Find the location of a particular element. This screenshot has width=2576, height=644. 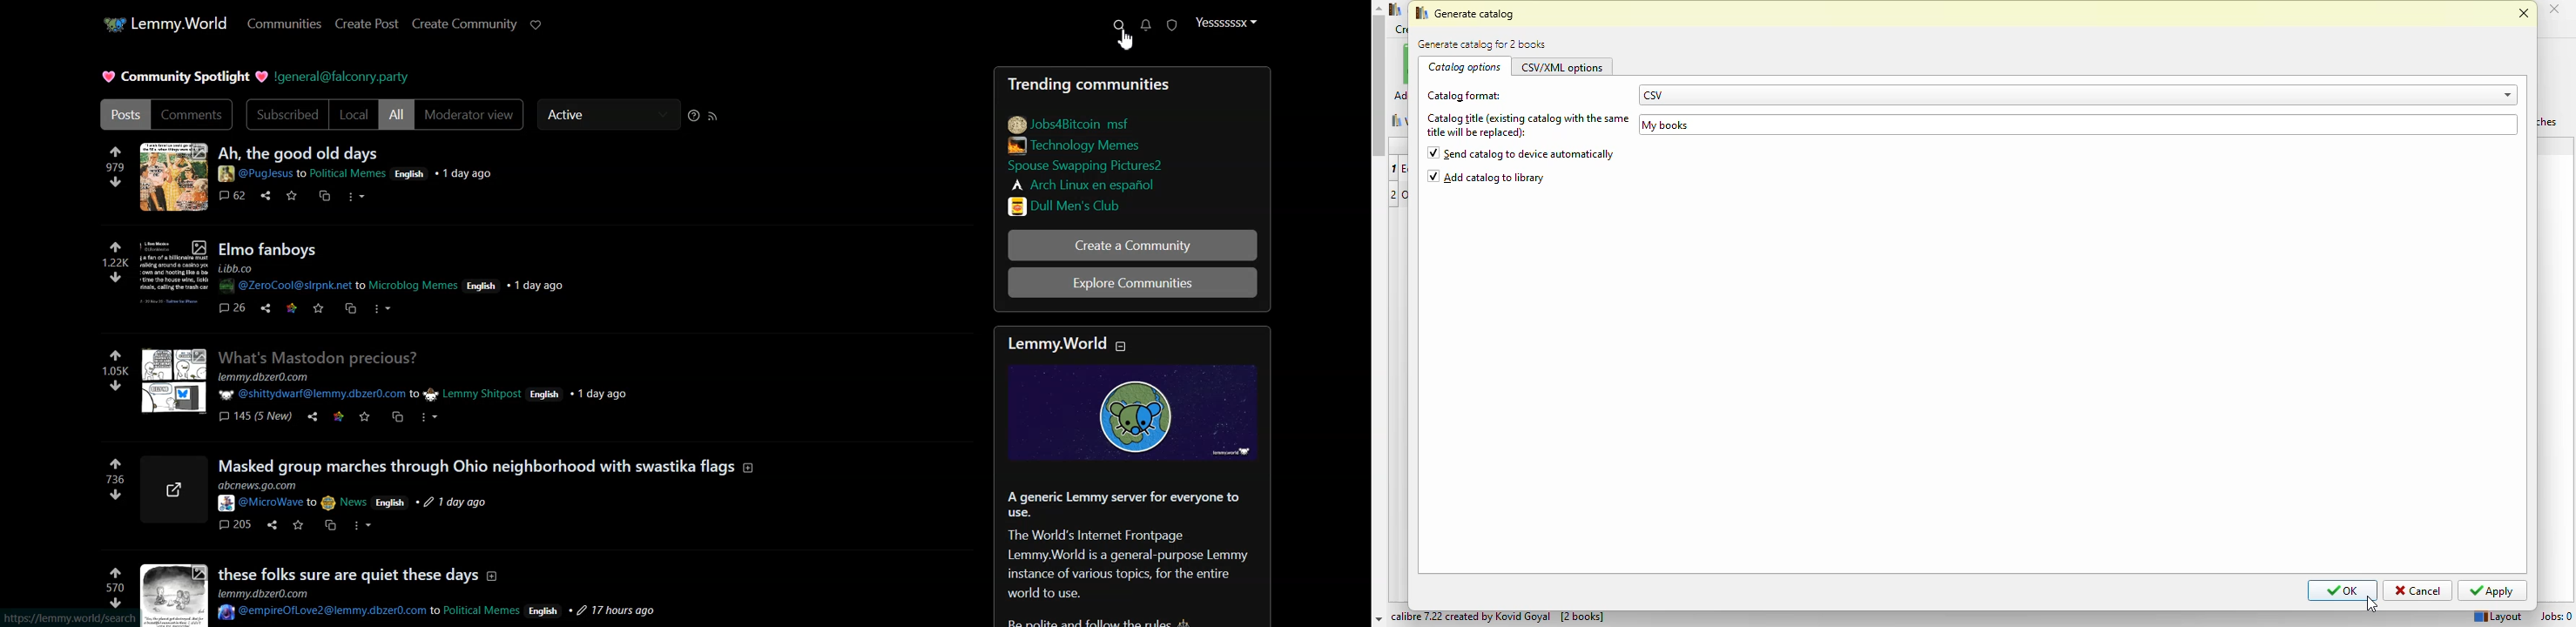

post is located at coordinates (321, 355).